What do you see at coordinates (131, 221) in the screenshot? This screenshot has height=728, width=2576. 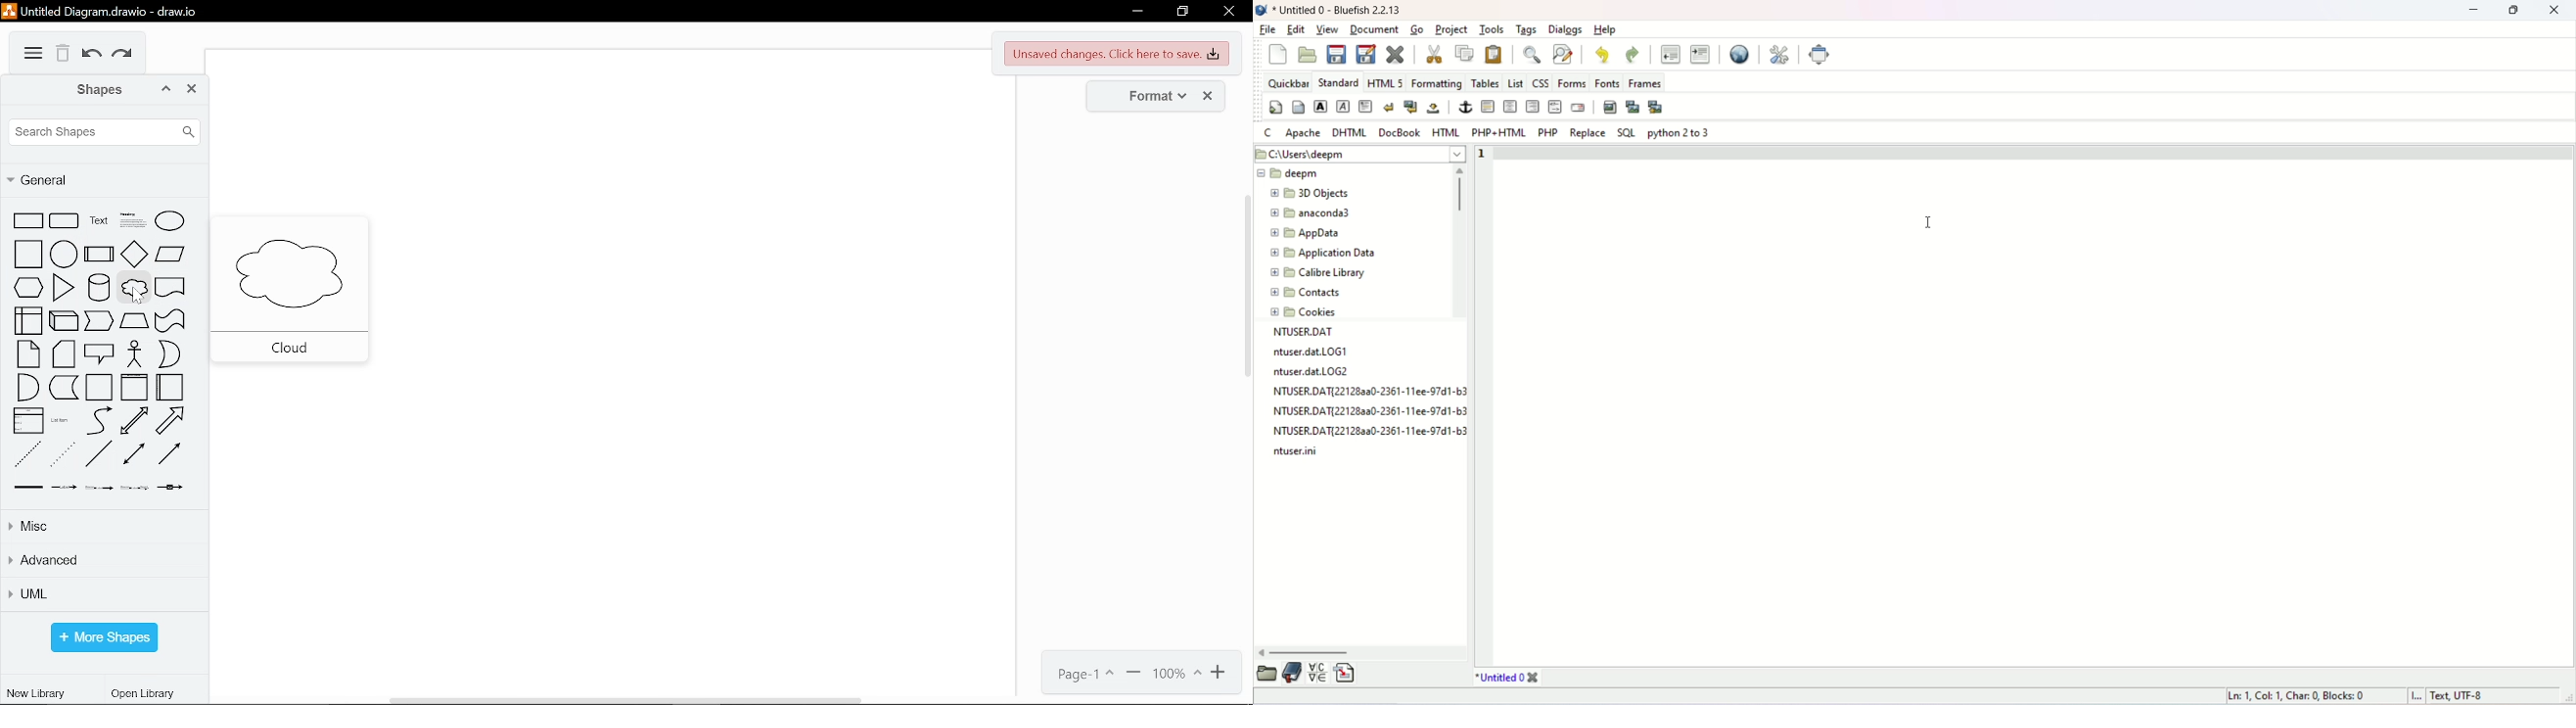 I see `headline` at bounding box center [131, 221].